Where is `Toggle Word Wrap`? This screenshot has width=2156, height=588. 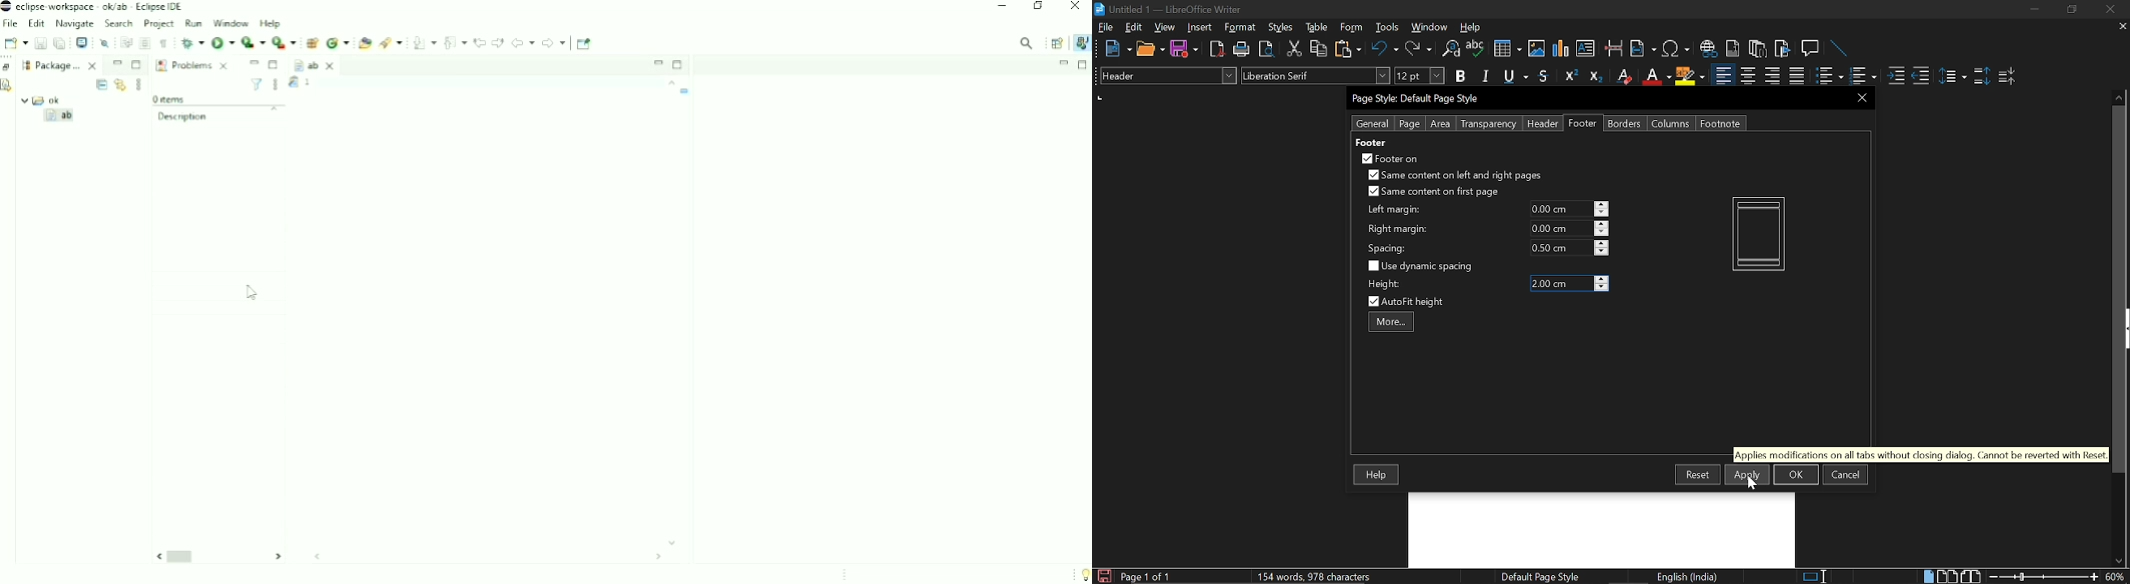
Toggle Word Wrap is located at coordinates (125, 42).